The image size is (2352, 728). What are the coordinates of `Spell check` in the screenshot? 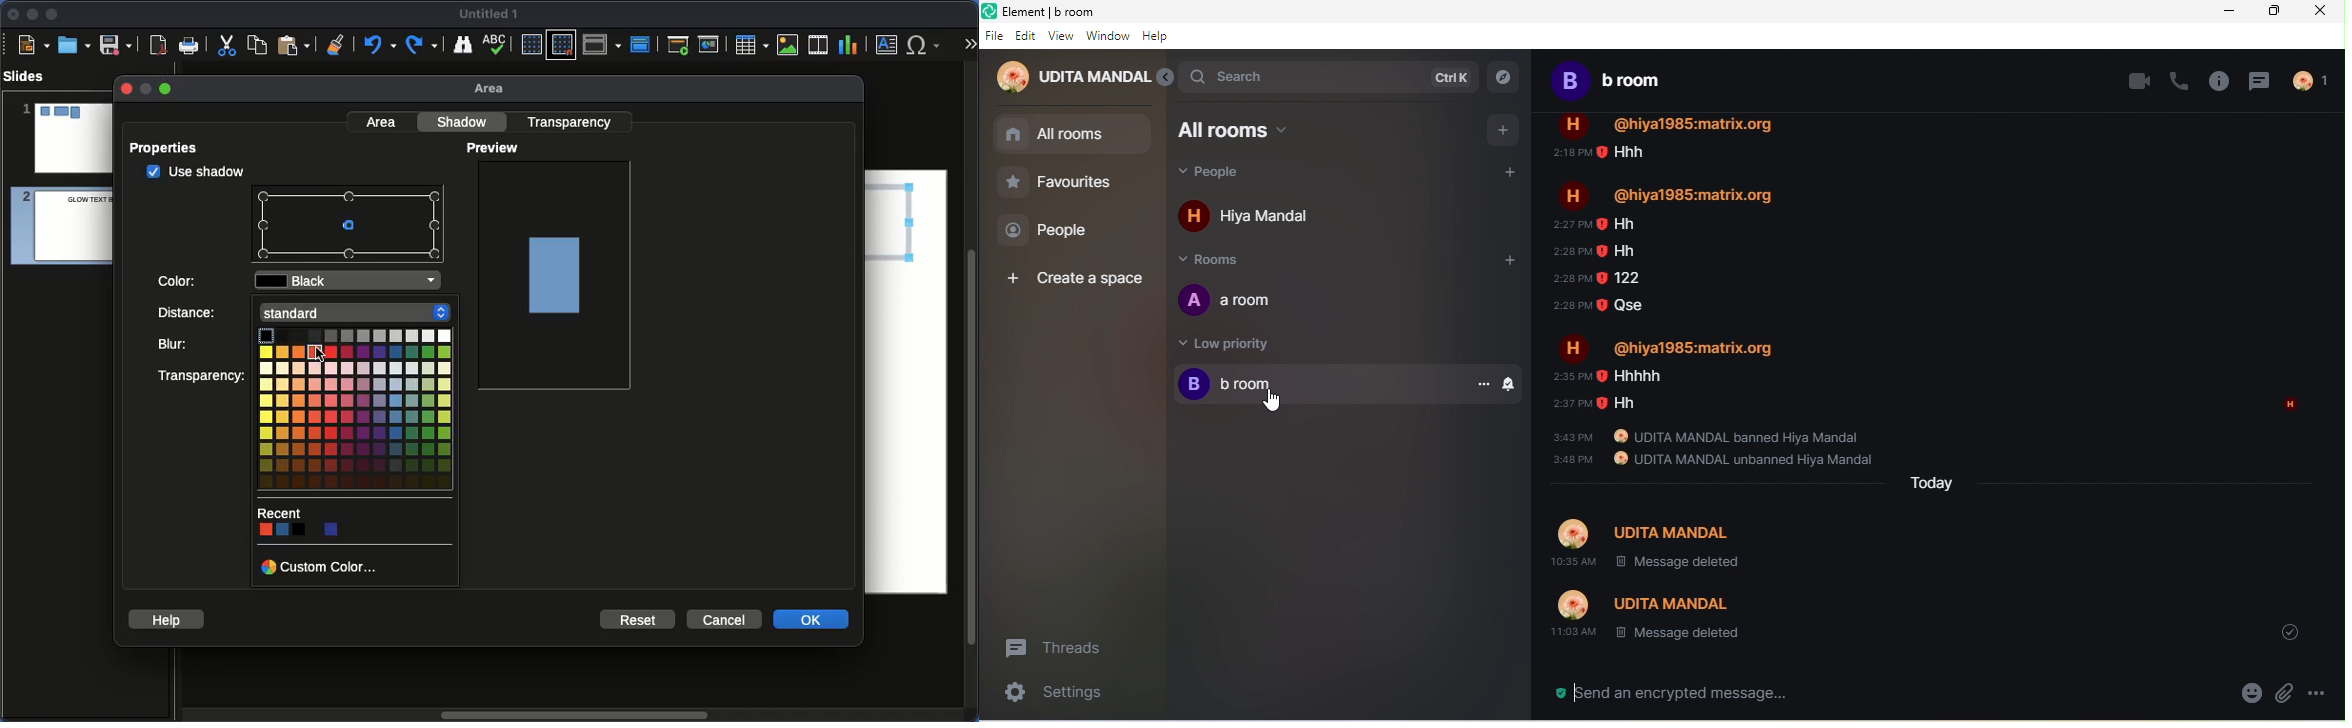 It's located at (496, 46).